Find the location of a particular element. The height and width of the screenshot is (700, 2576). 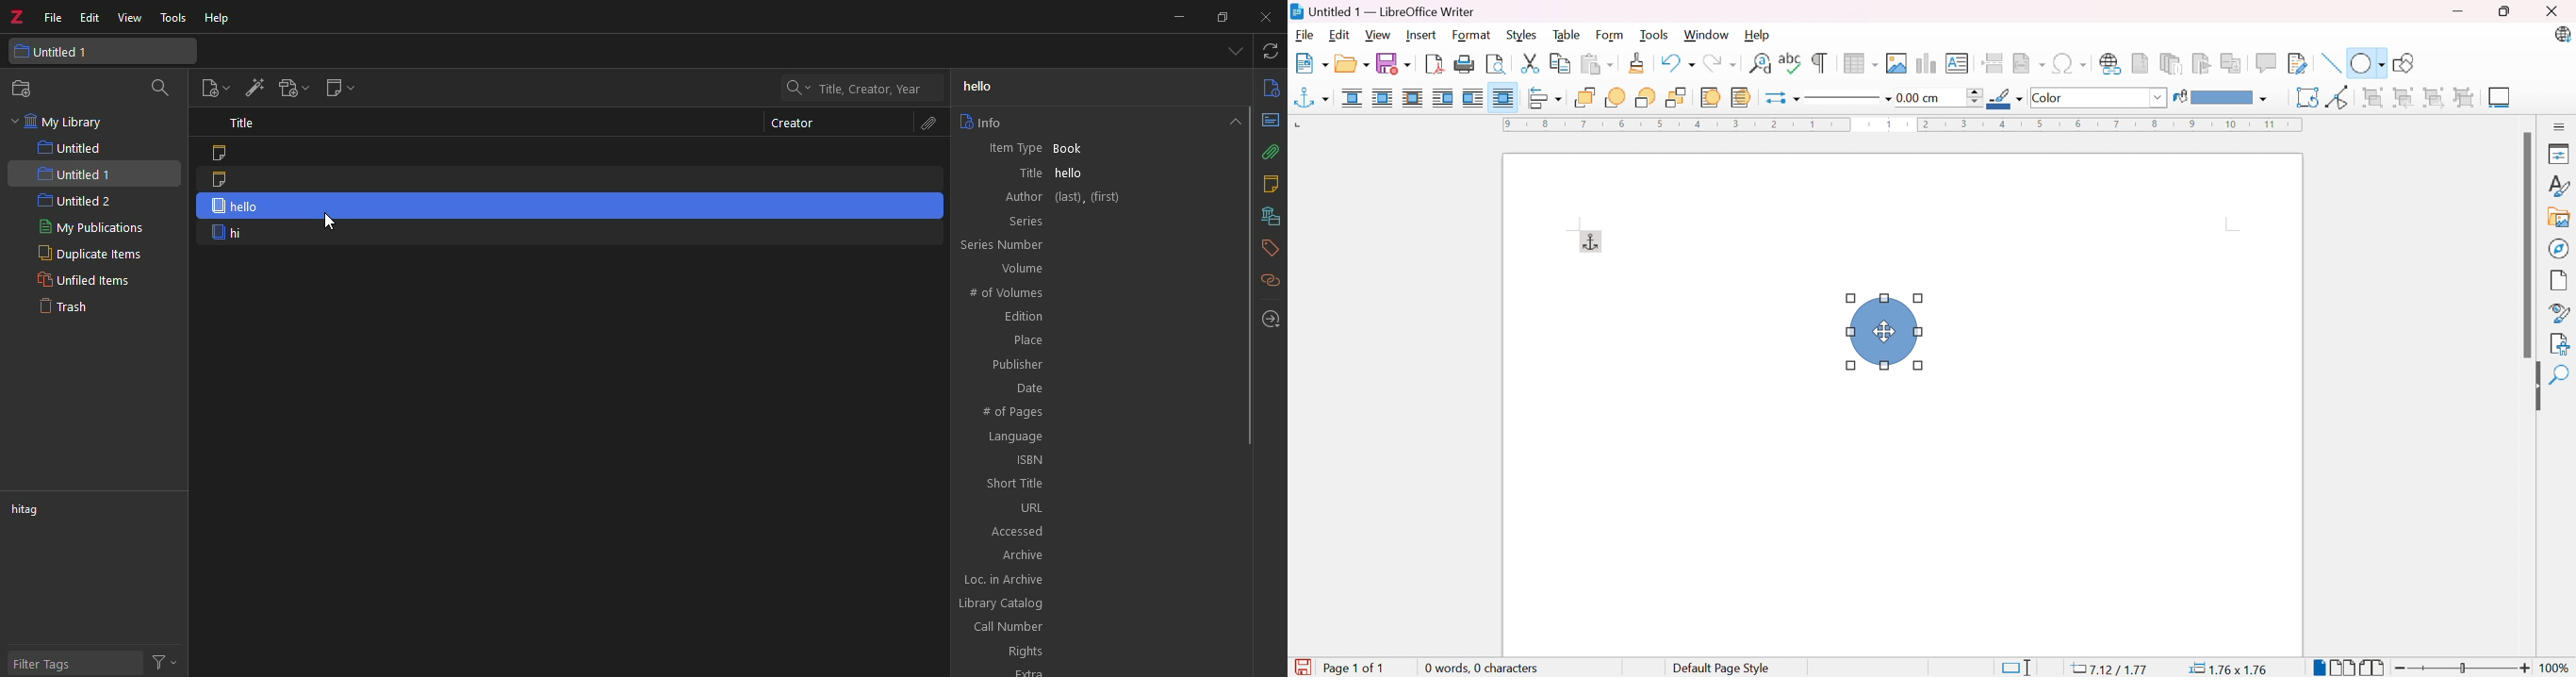

Insert footnote is located at coordinates (2141, 62).